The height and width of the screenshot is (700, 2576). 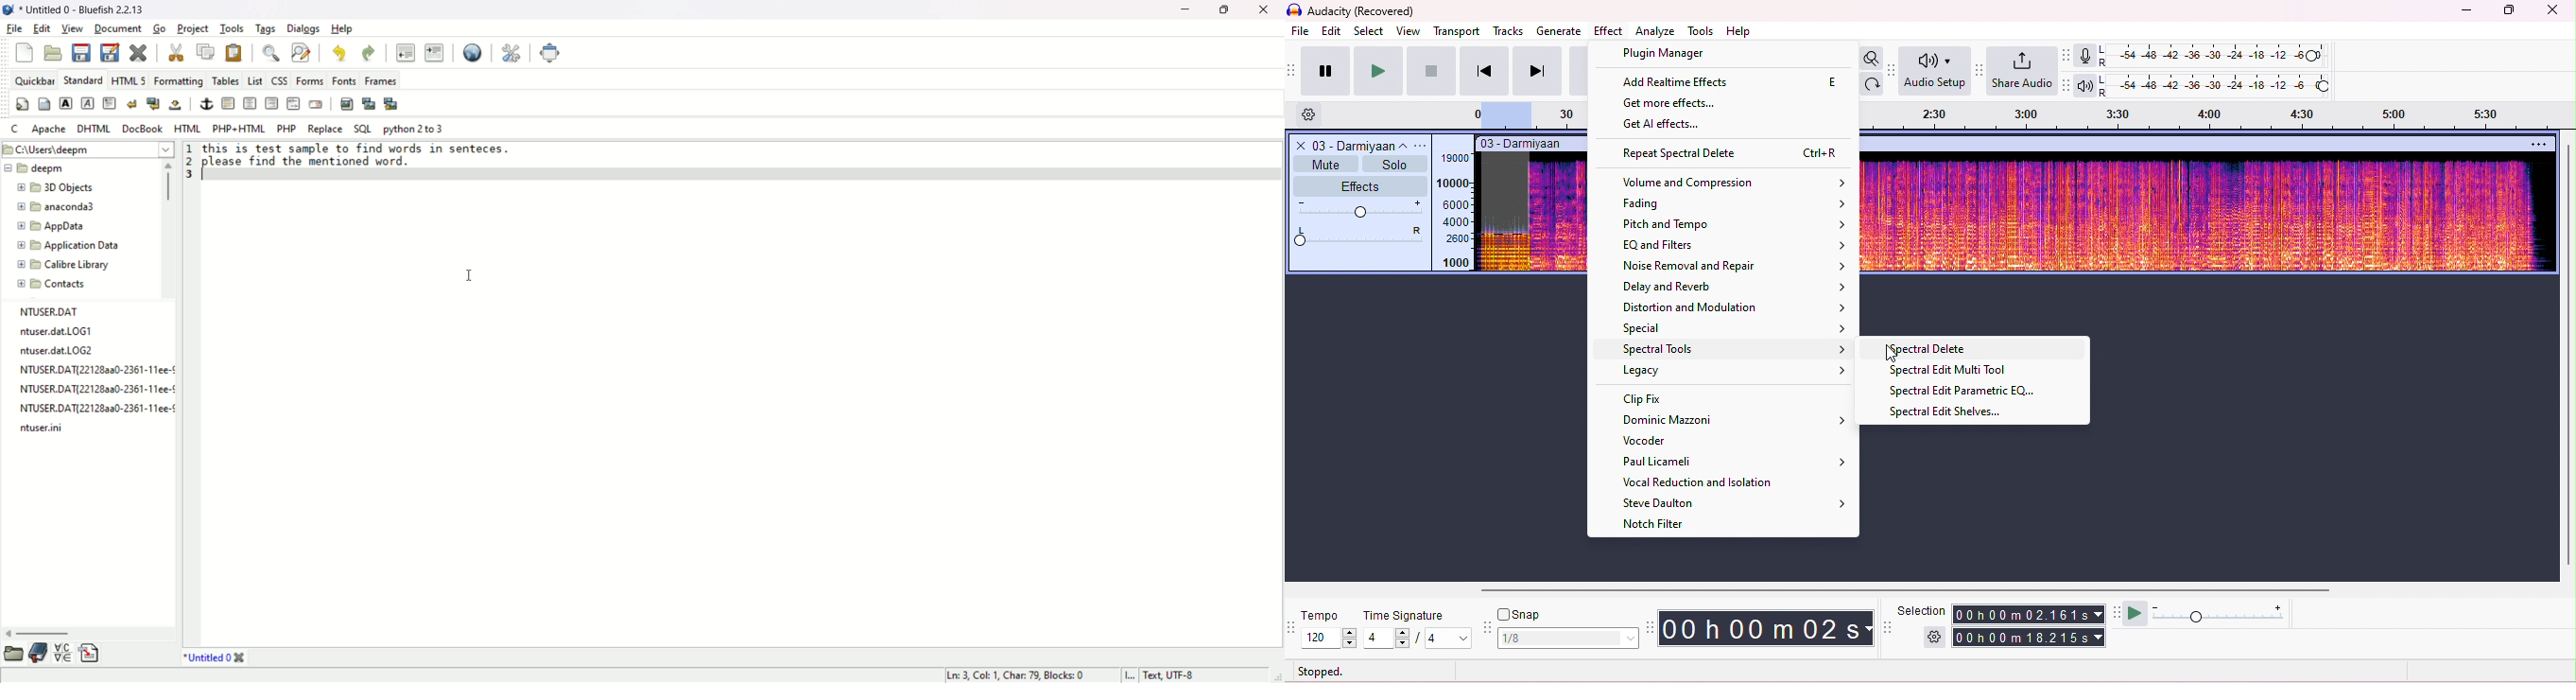 What do you see at coordinates (2116, 611) in the screenshot?
I see `play at speed tool bar` at bounding box center [2116, 611].